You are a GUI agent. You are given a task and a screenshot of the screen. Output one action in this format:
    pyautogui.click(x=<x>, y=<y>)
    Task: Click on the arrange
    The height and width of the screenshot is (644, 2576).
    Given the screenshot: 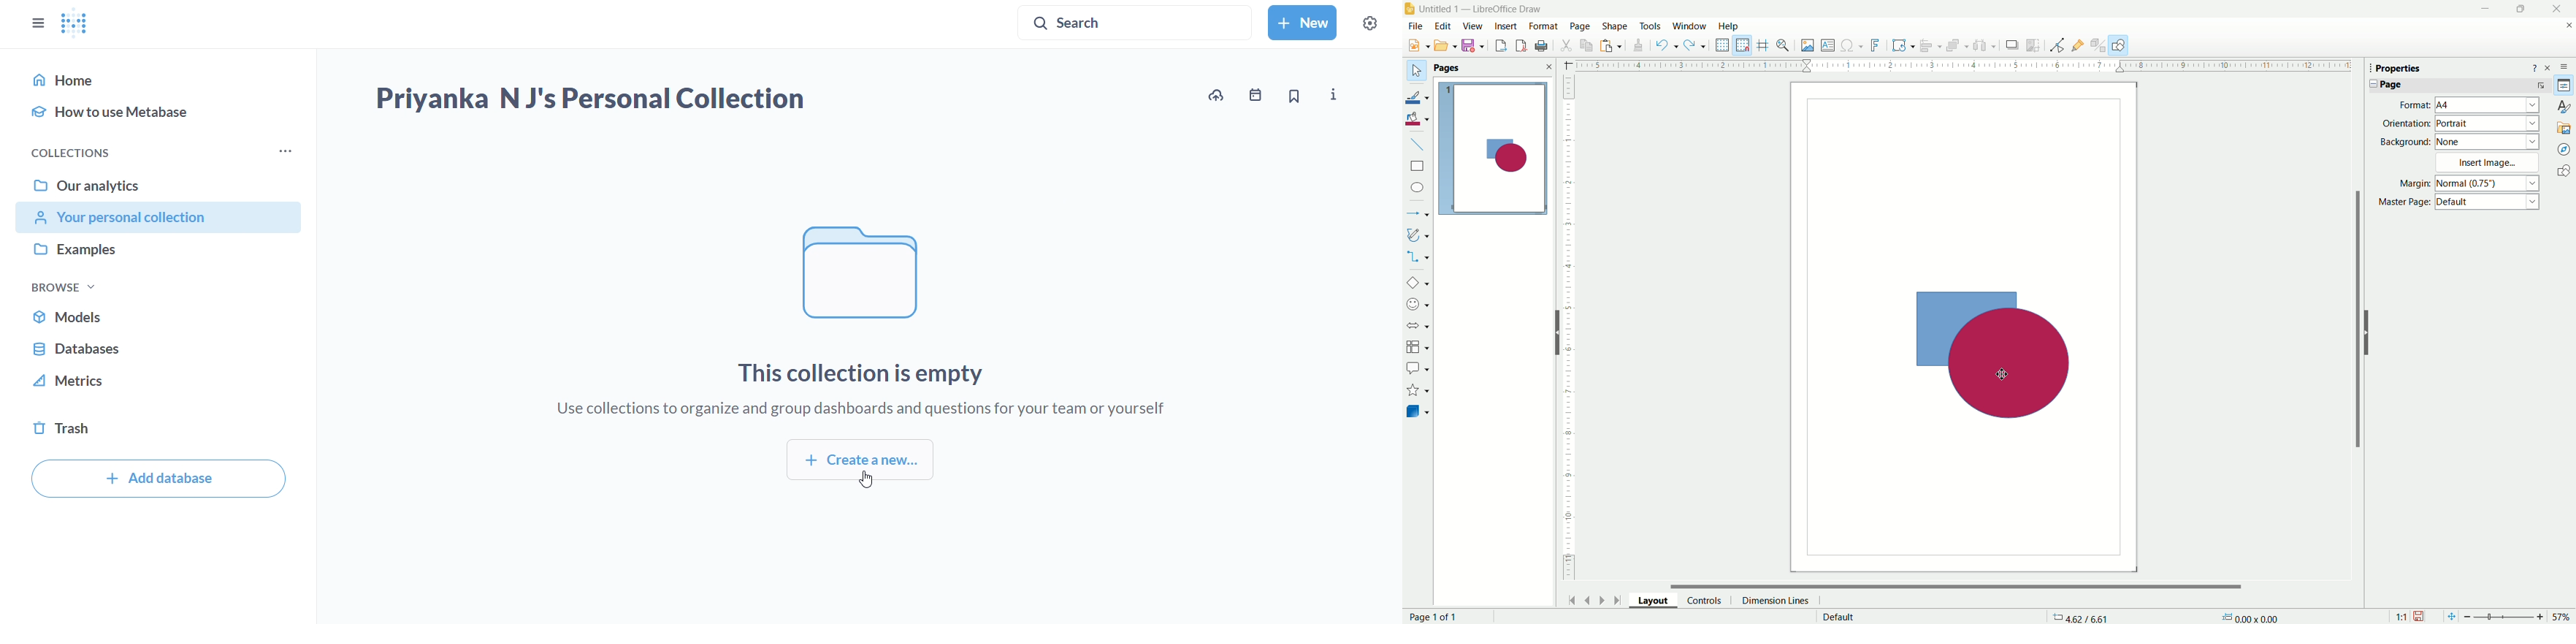 What is the action you would take?
    pyautogui.click(x=1956, y=45)
    